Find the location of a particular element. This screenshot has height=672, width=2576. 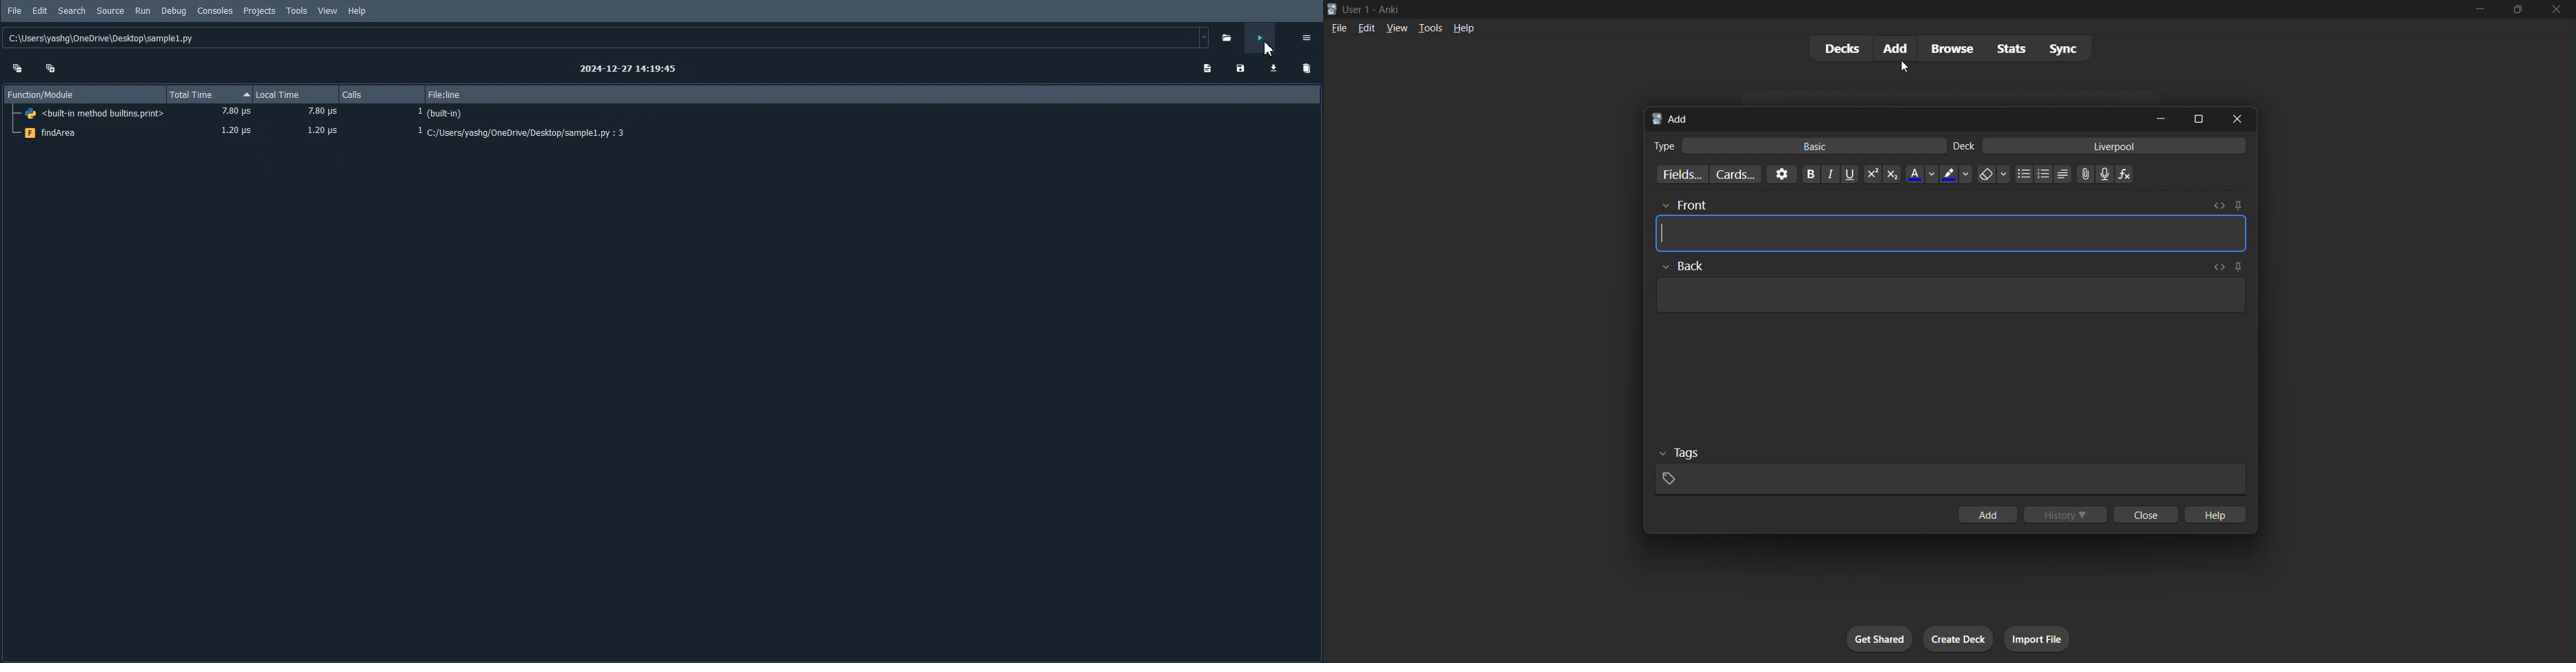

Options is located at coordinates (1307, 37).